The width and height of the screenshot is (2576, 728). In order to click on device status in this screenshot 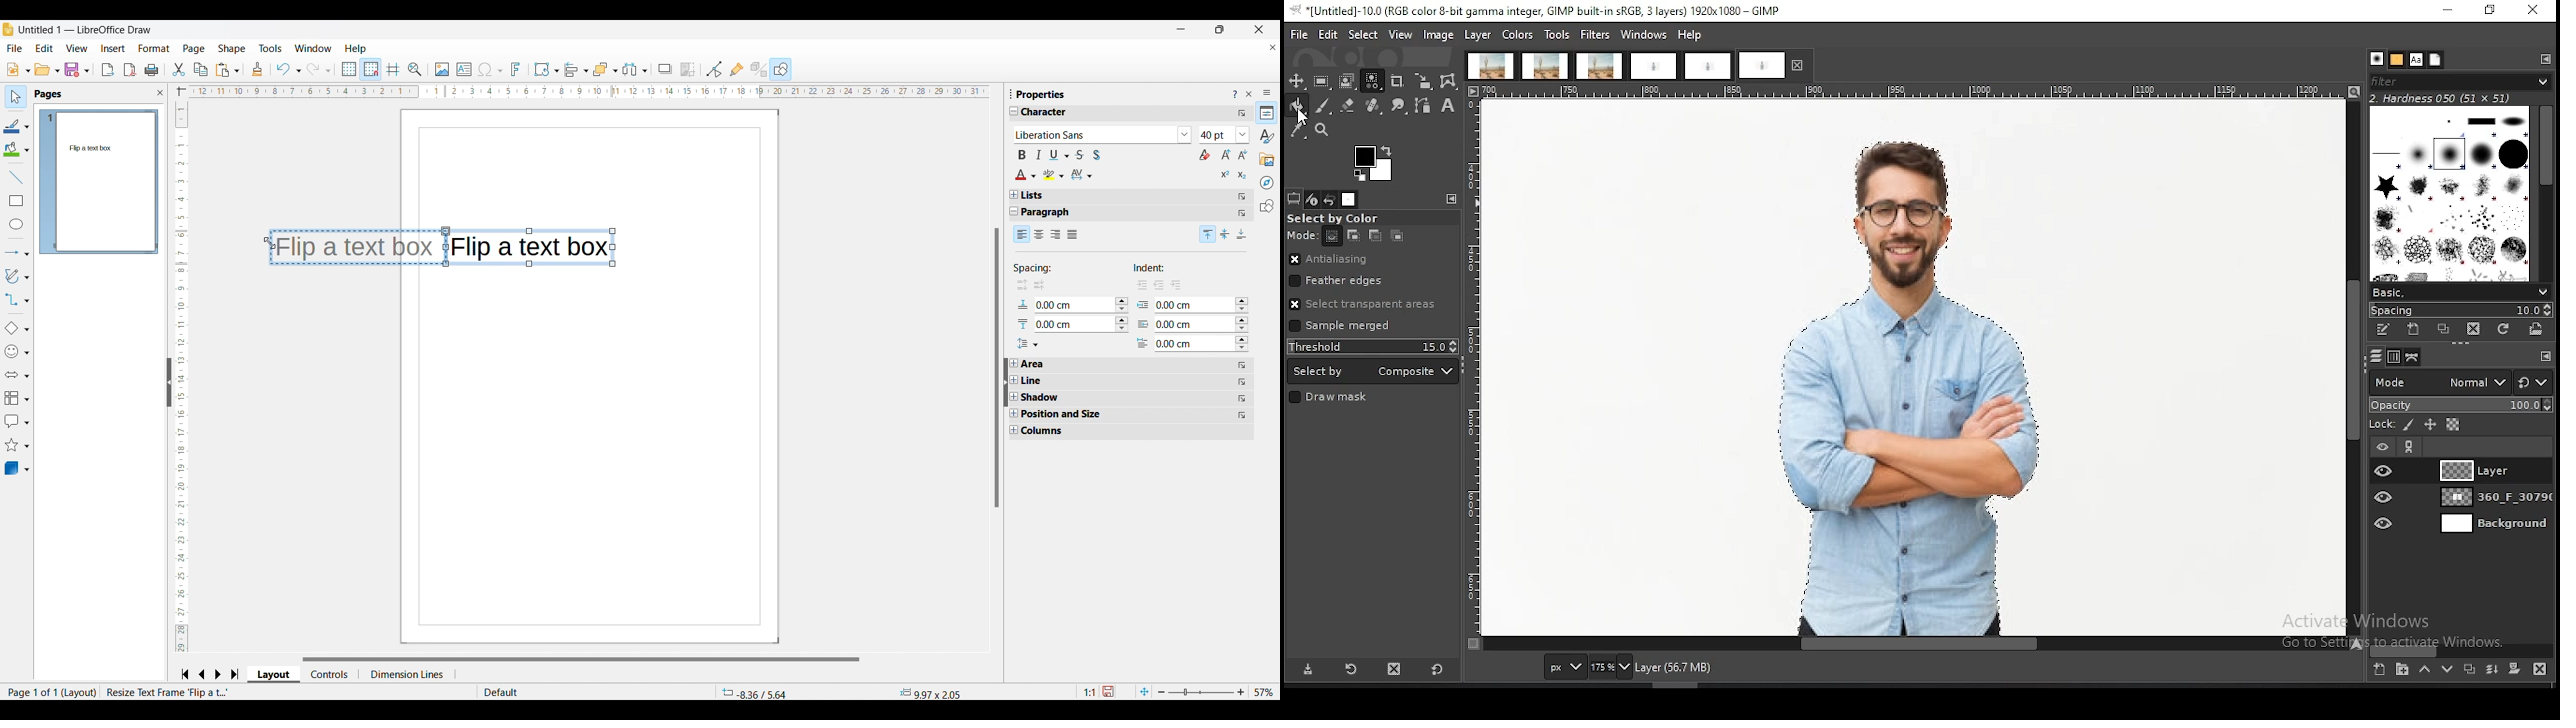, I will do `click(1312, 200)`.